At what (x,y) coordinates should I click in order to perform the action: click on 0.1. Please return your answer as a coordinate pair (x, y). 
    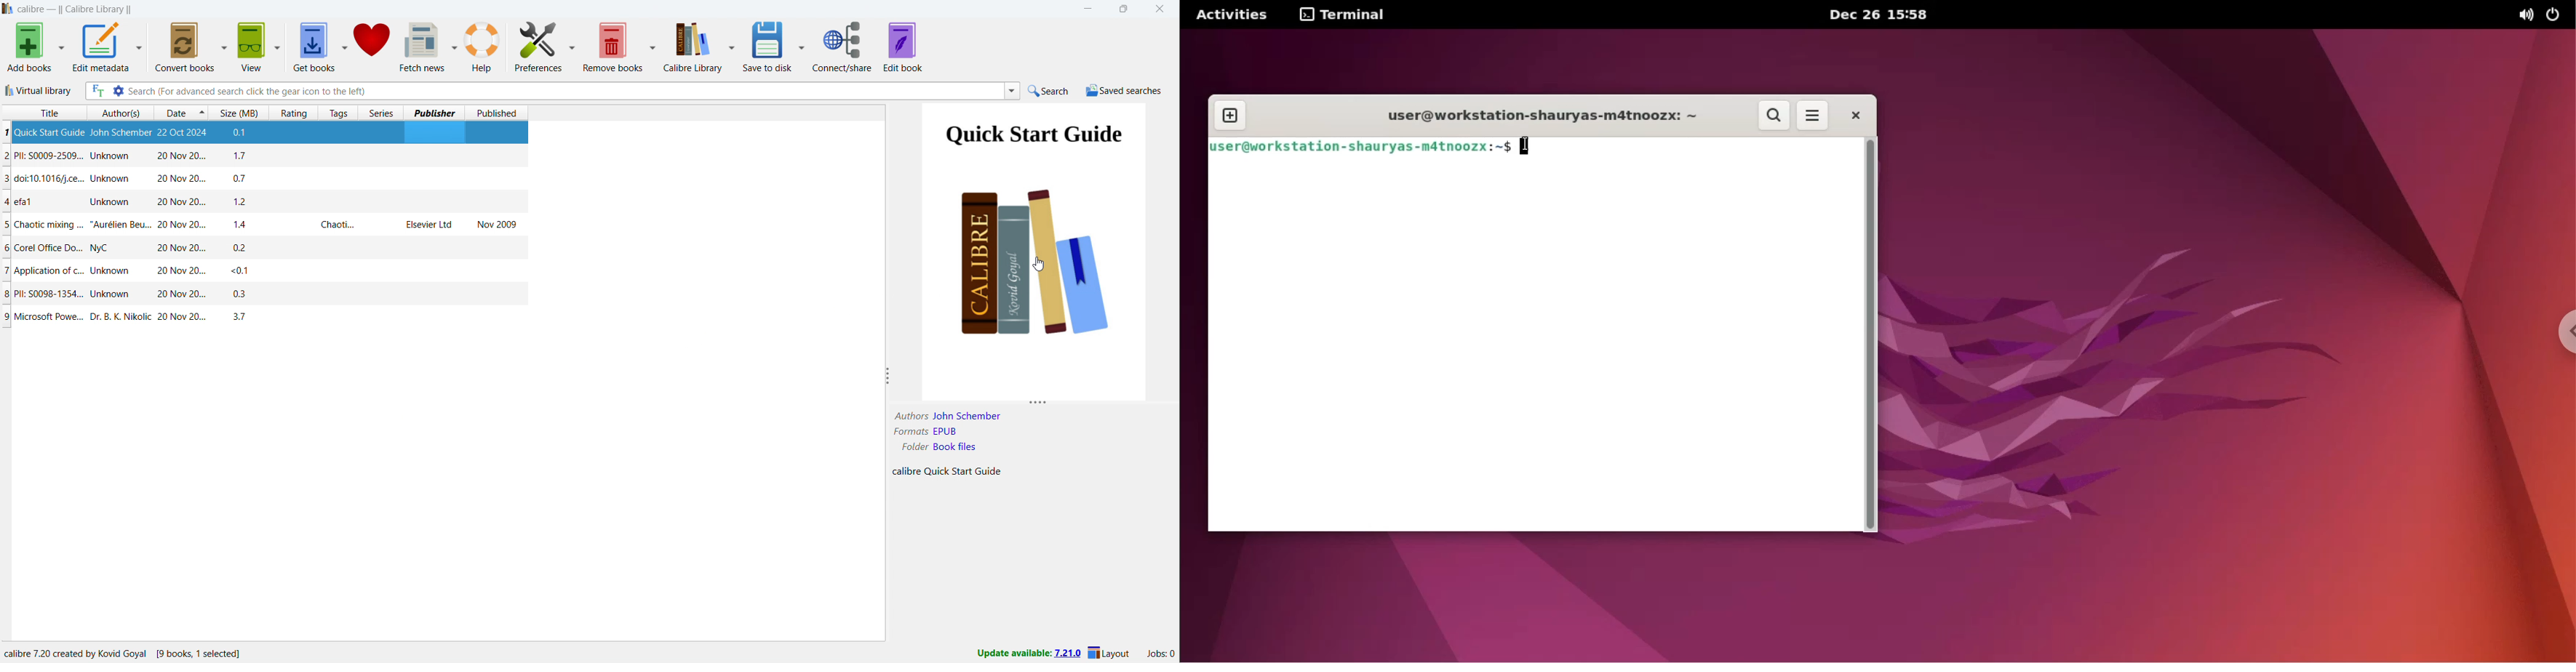
    Looking at the image, I should click on (246, 133).